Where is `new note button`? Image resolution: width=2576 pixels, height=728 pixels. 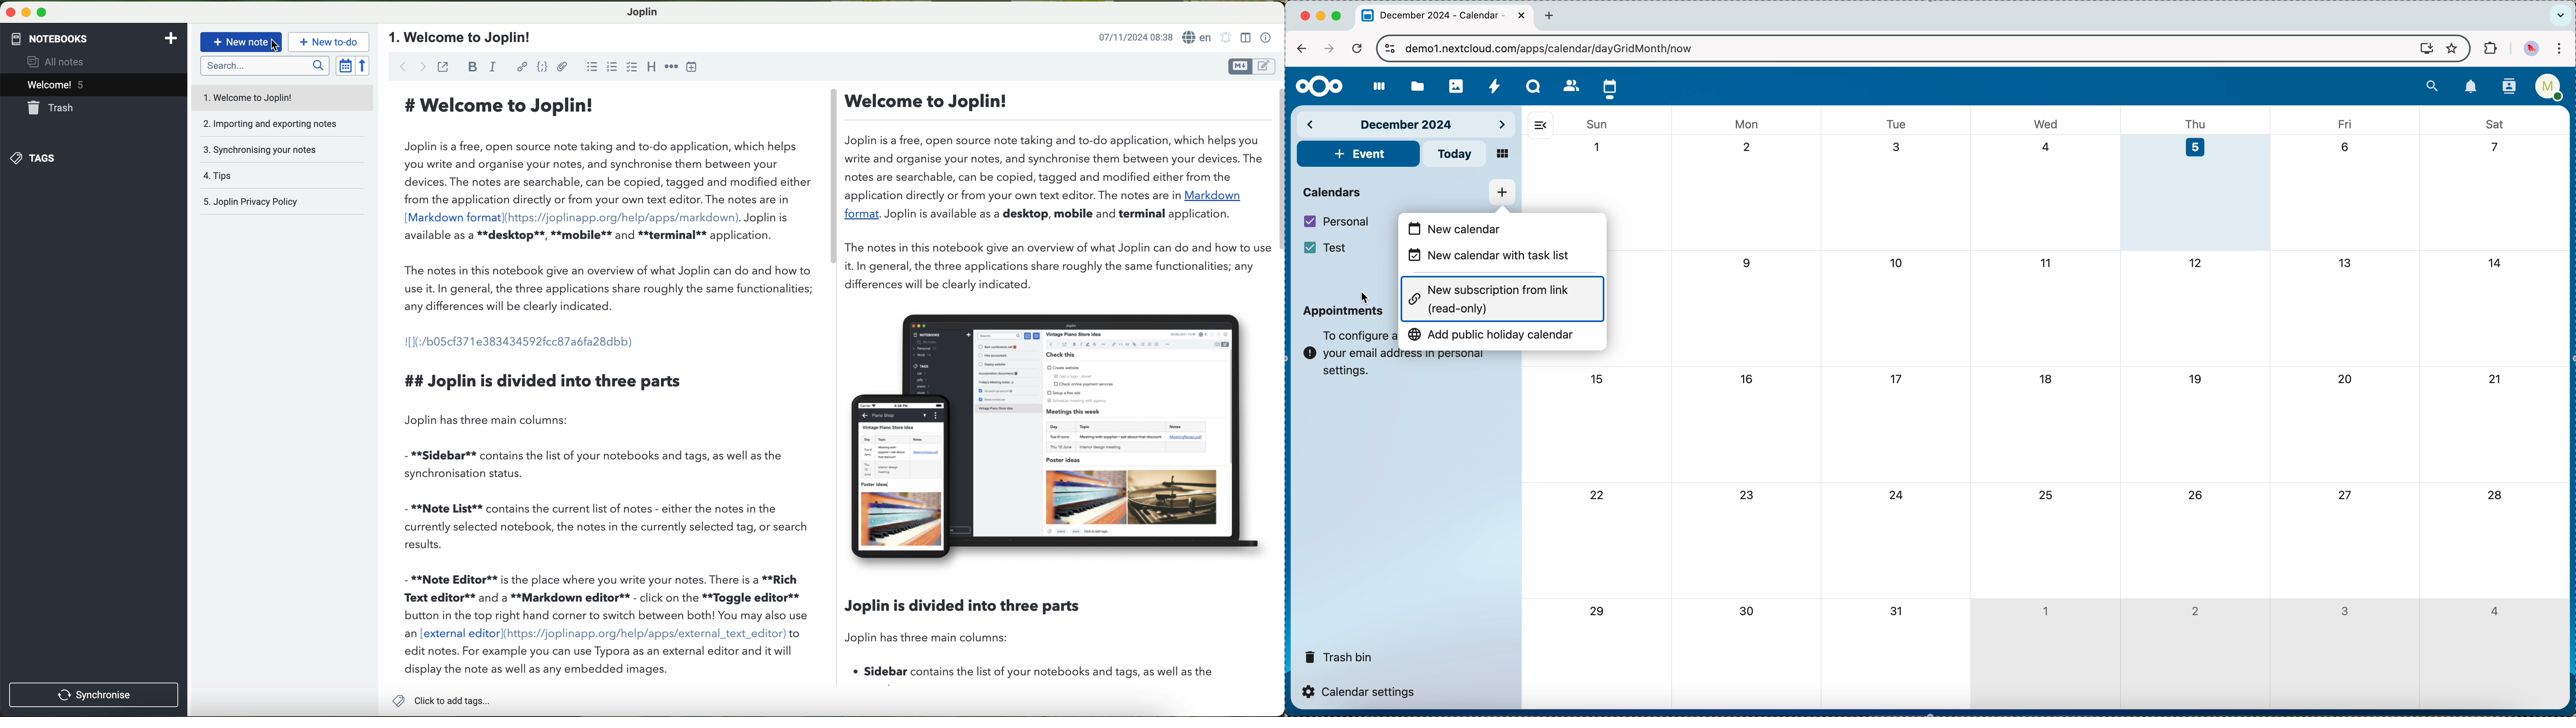 new note button is located at coordinates (242, 42).